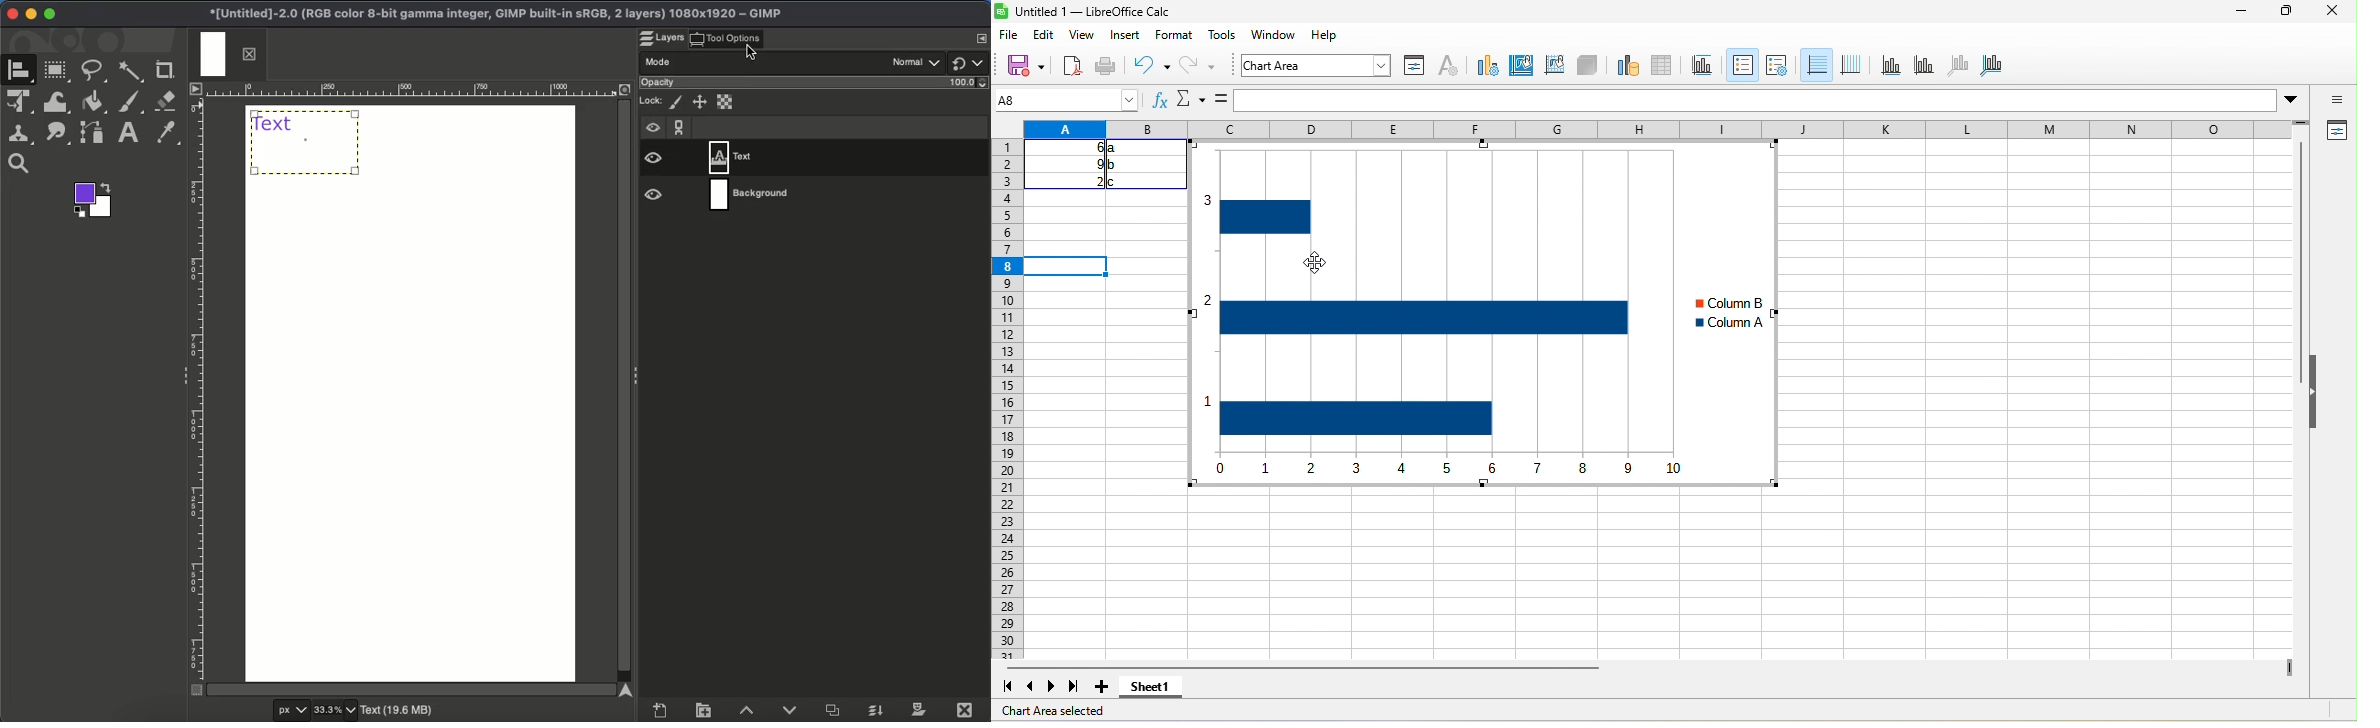  What do you see at coordinates (1219, 100) in the screenshot?
I see `formula` at bounding box center [1219, 100].